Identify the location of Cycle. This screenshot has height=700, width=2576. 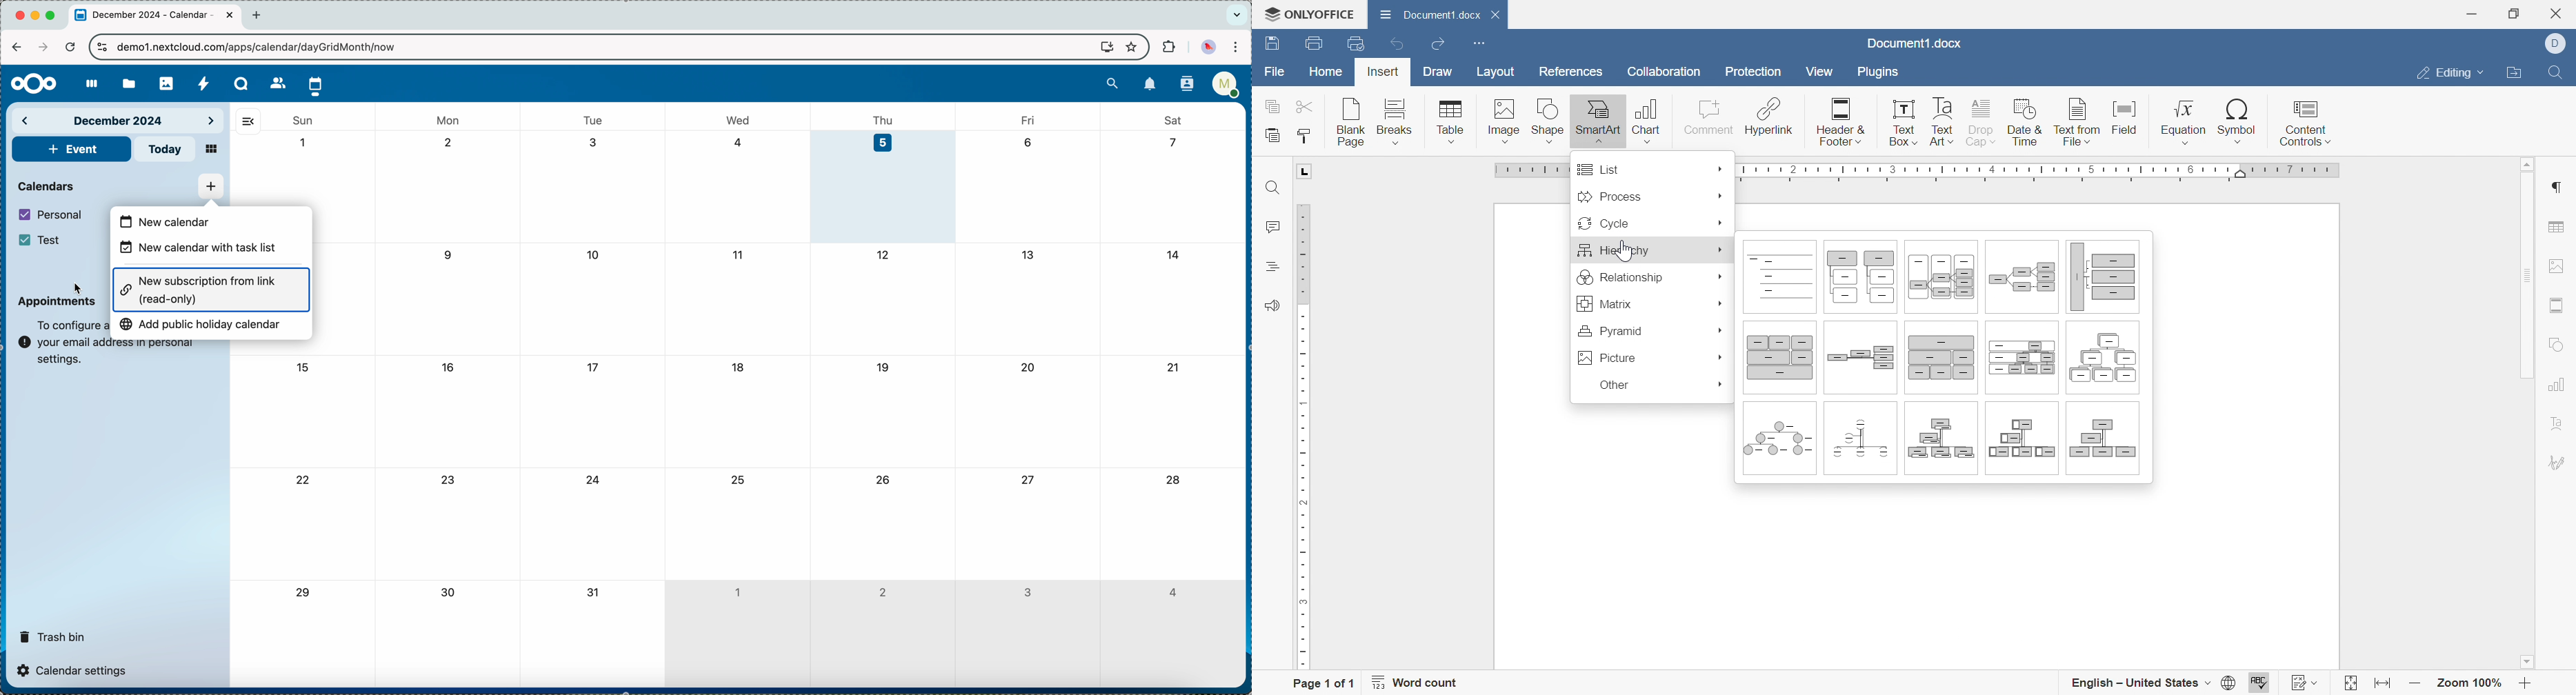
(1602, 223).